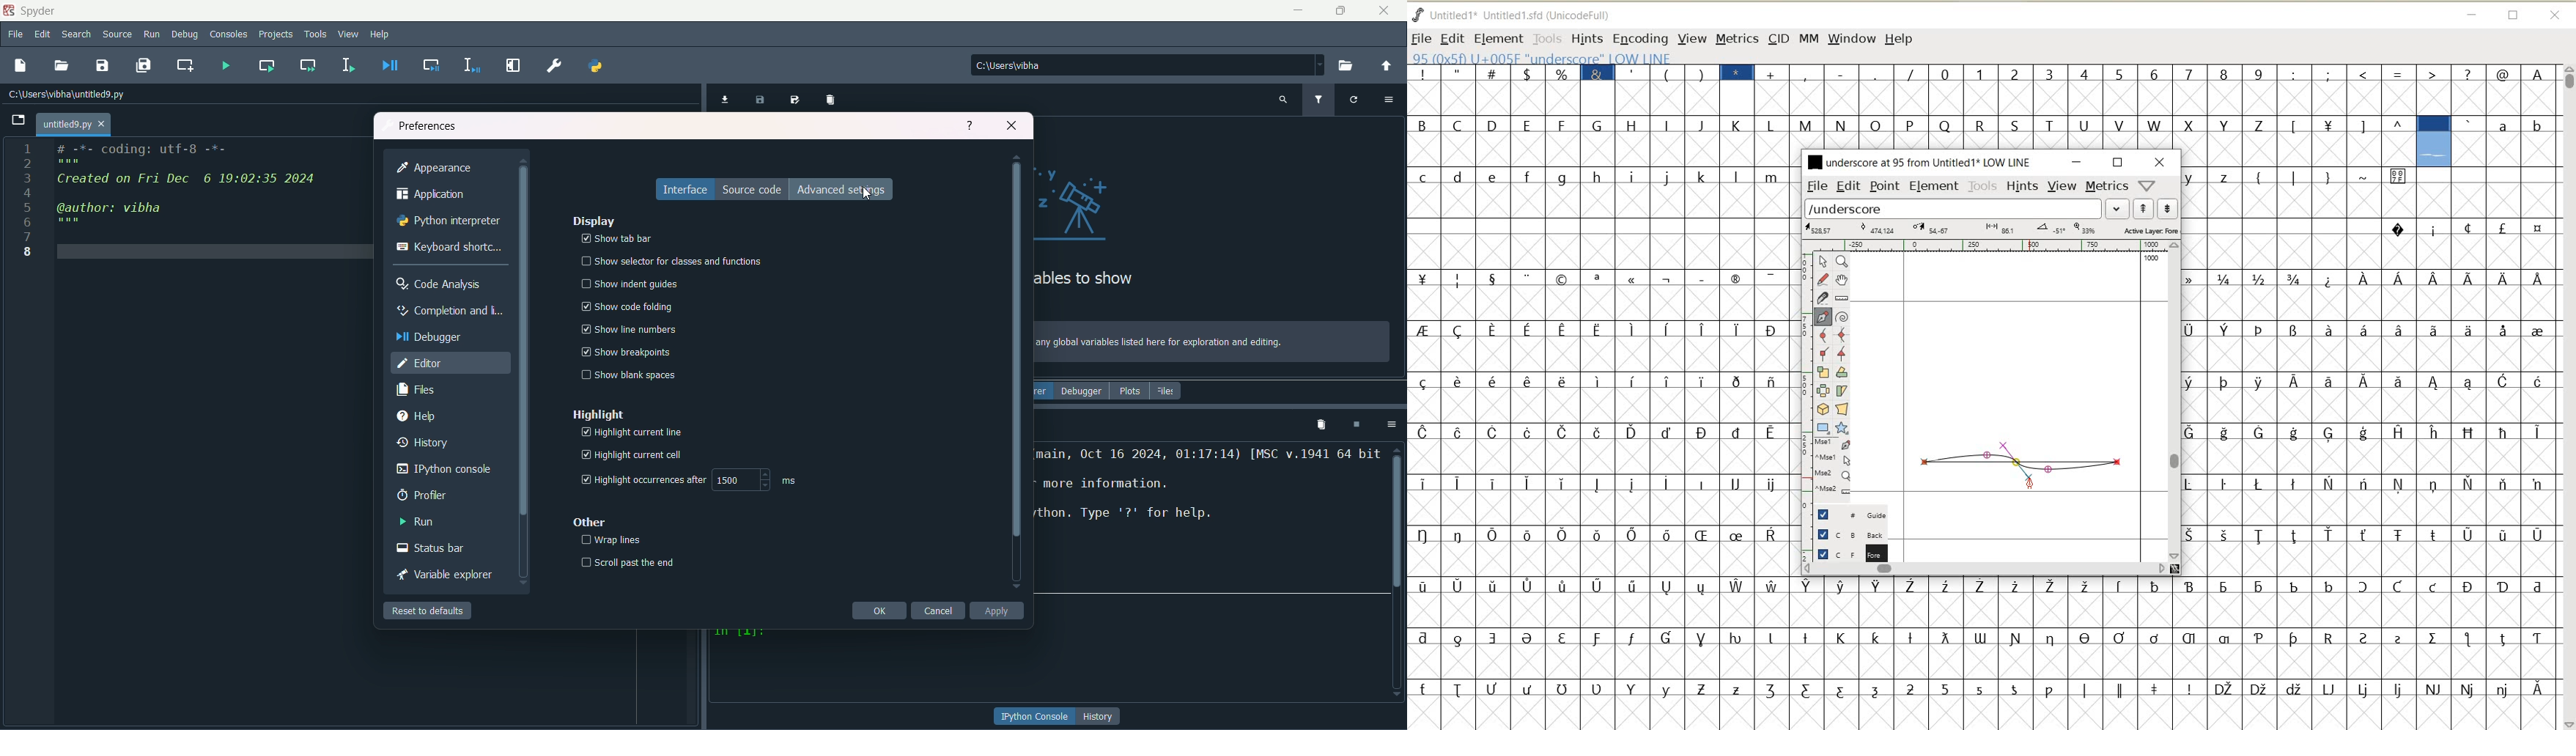  I want to click on show tab, so click(619, 239).